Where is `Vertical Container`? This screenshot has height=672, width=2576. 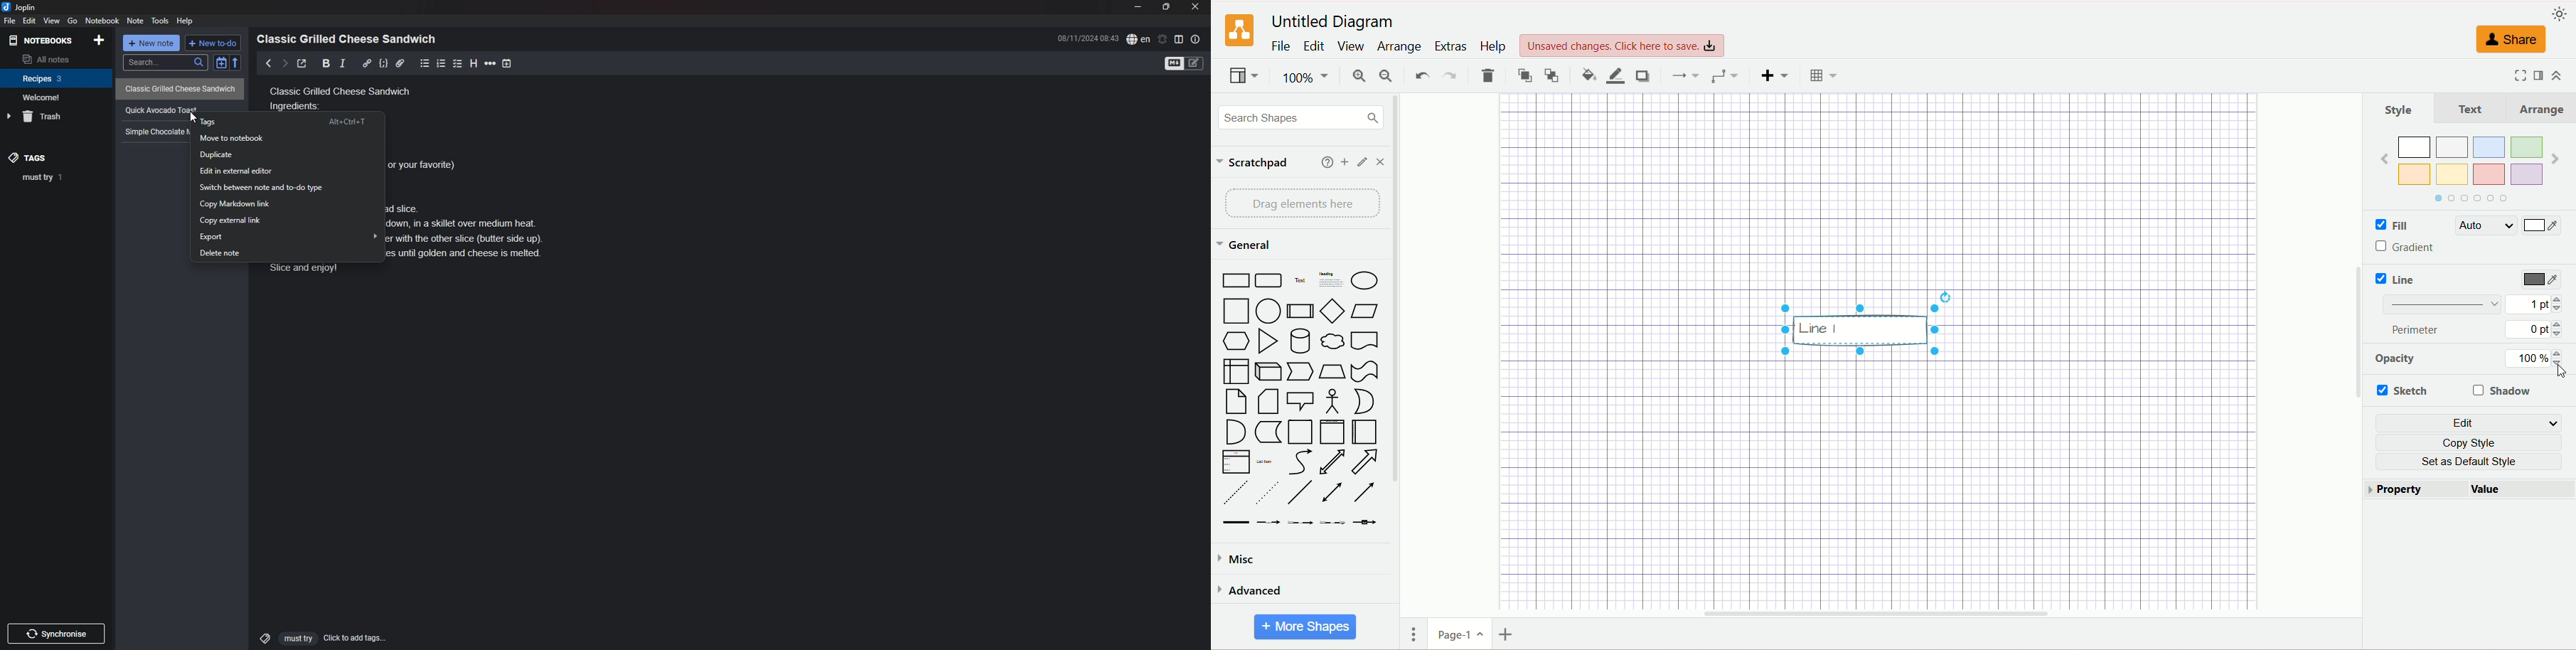
Vertical Container is located at coordinates (1332, 432).